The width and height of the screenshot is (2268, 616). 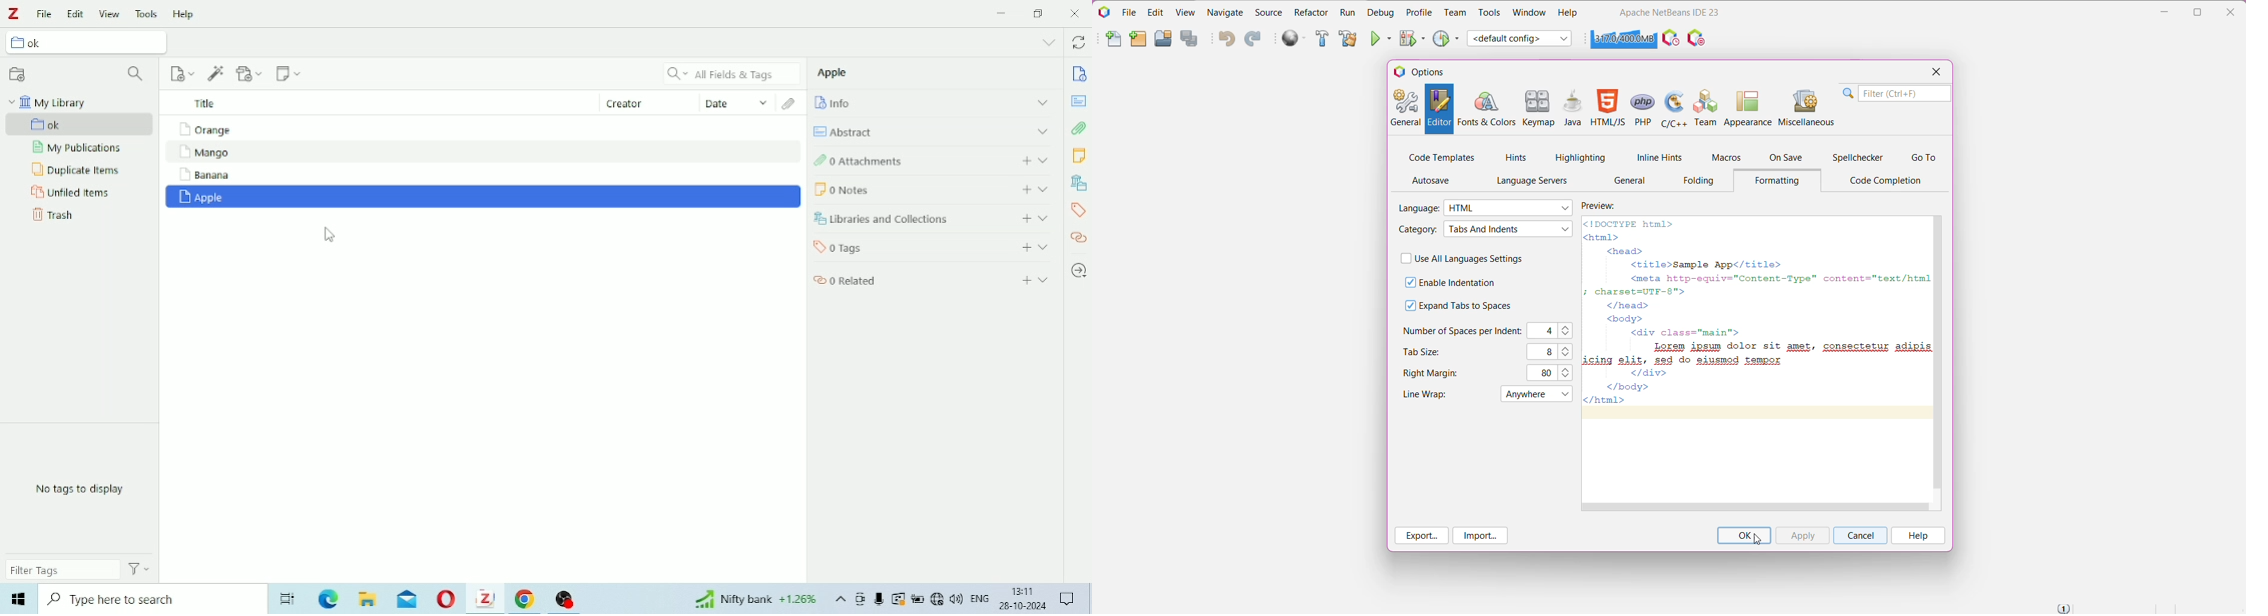 What do you see at coordinates (1024, 161) in the screenshot?
I see `add` at bounding box center [1024, 161].